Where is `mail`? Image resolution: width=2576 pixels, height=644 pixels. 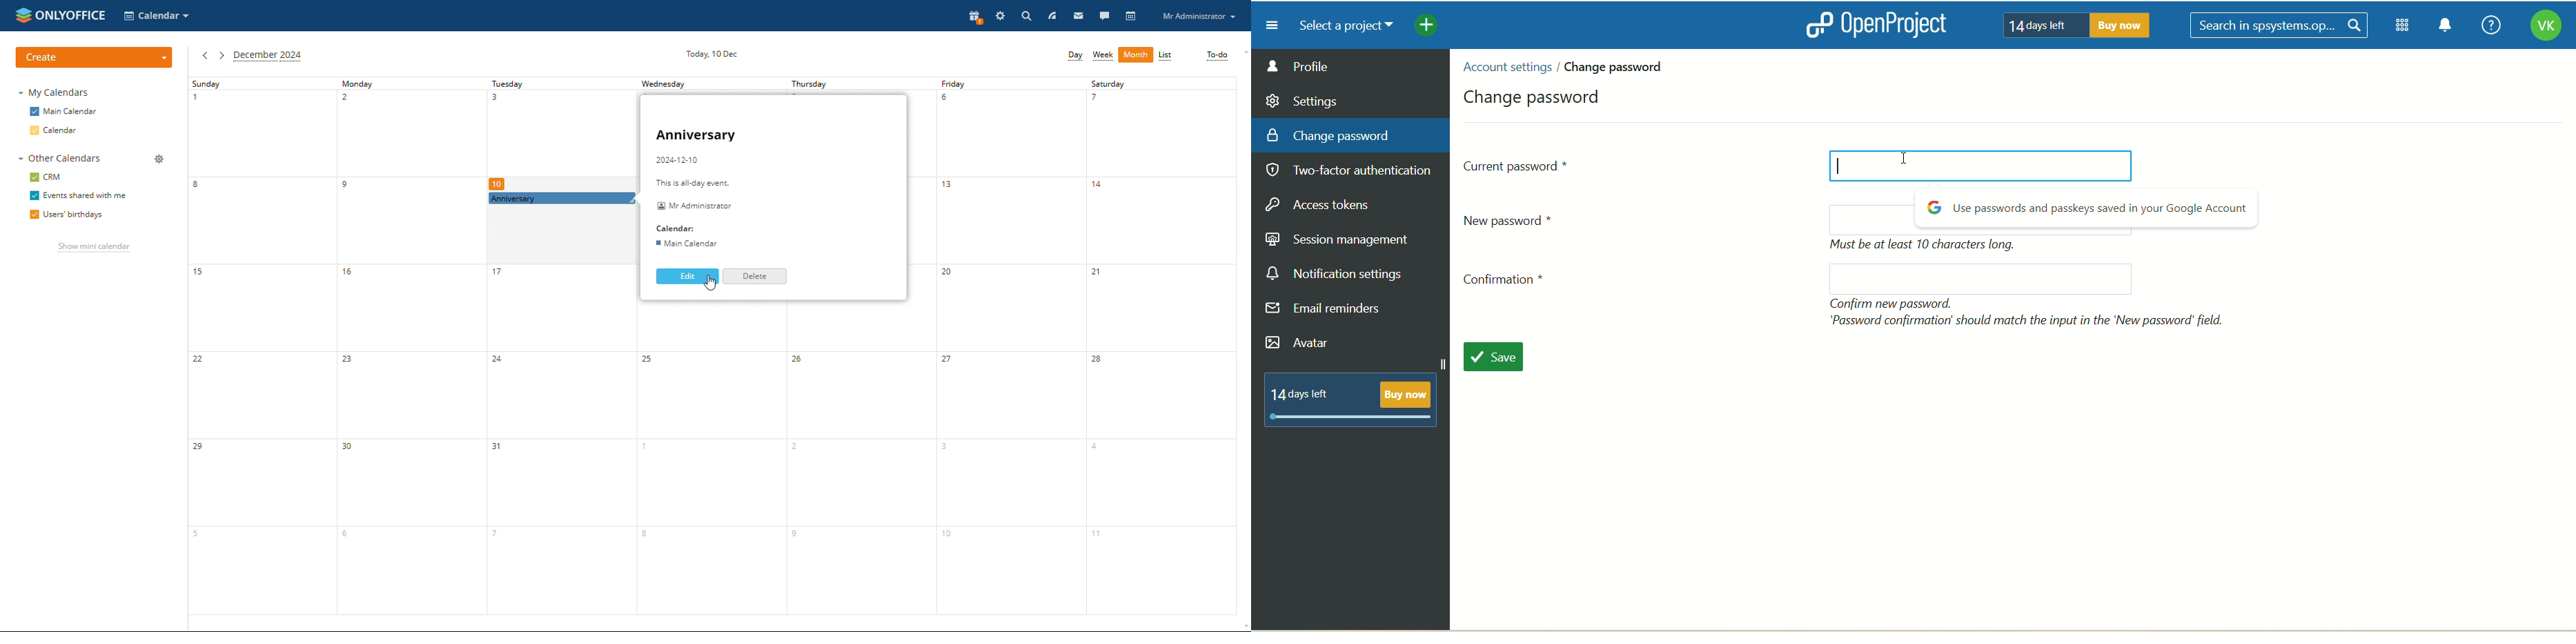 mail is located at coordinates (1078, 16).